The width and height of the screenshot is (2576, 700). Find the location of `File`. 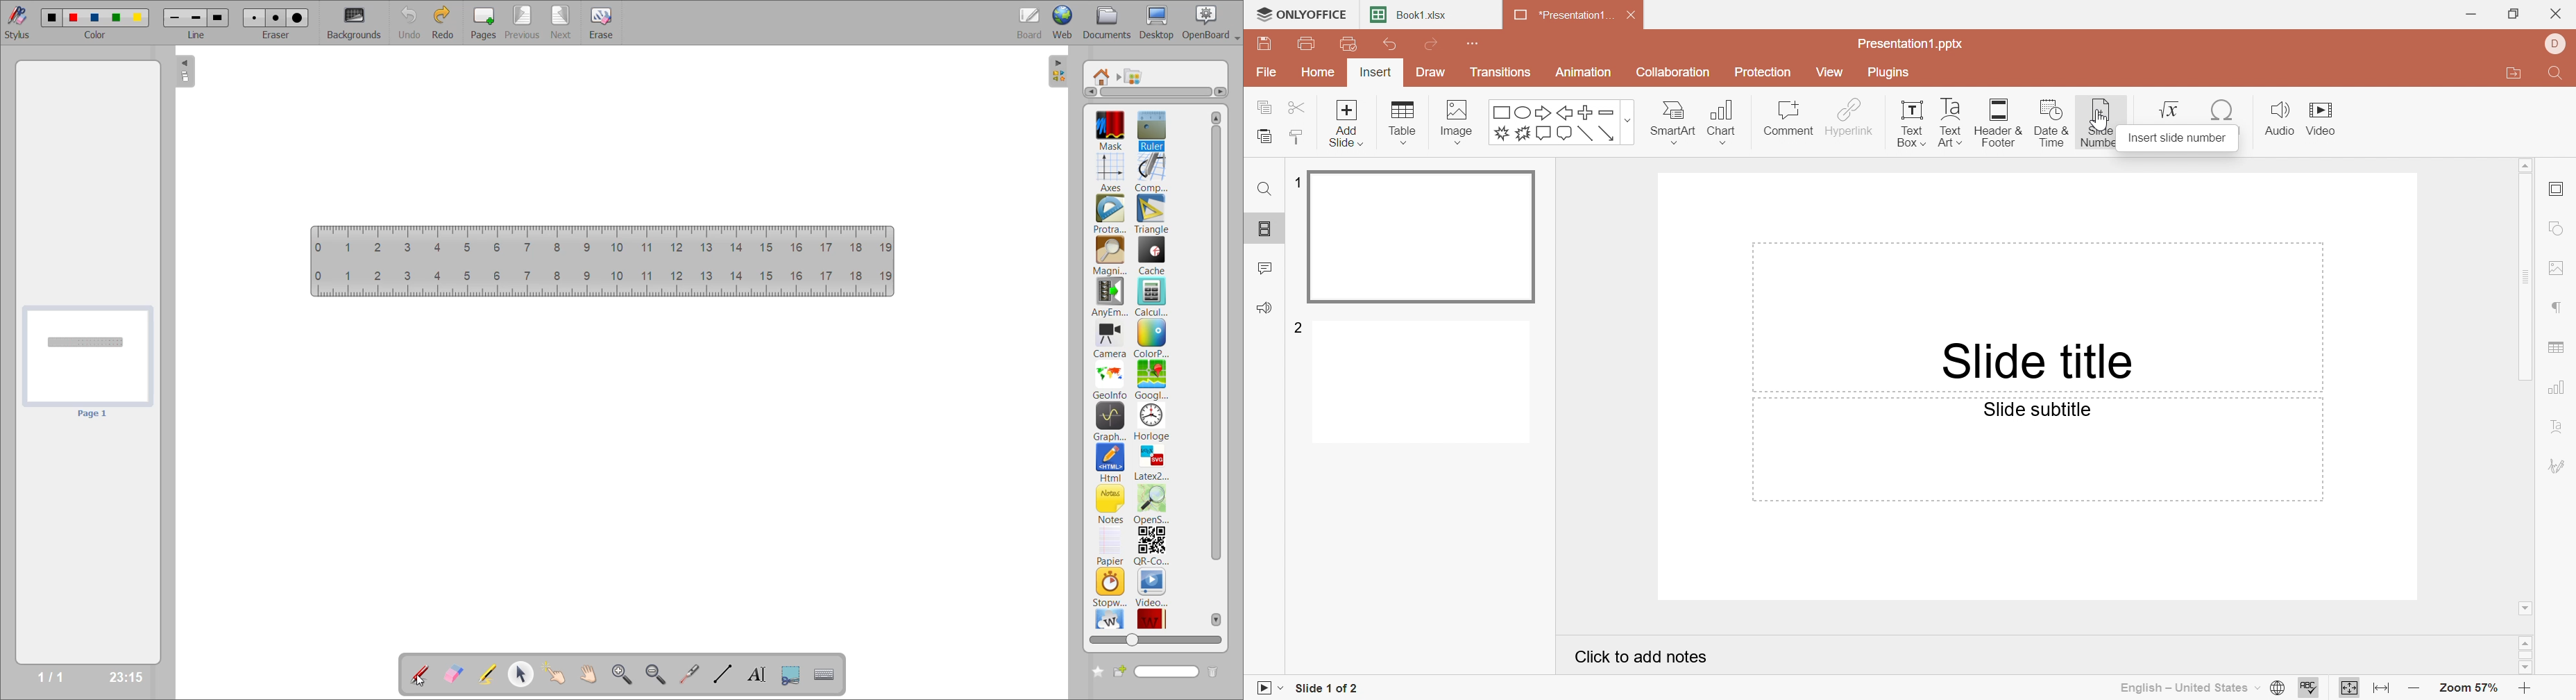

File is located at coordinates (1267, 74).